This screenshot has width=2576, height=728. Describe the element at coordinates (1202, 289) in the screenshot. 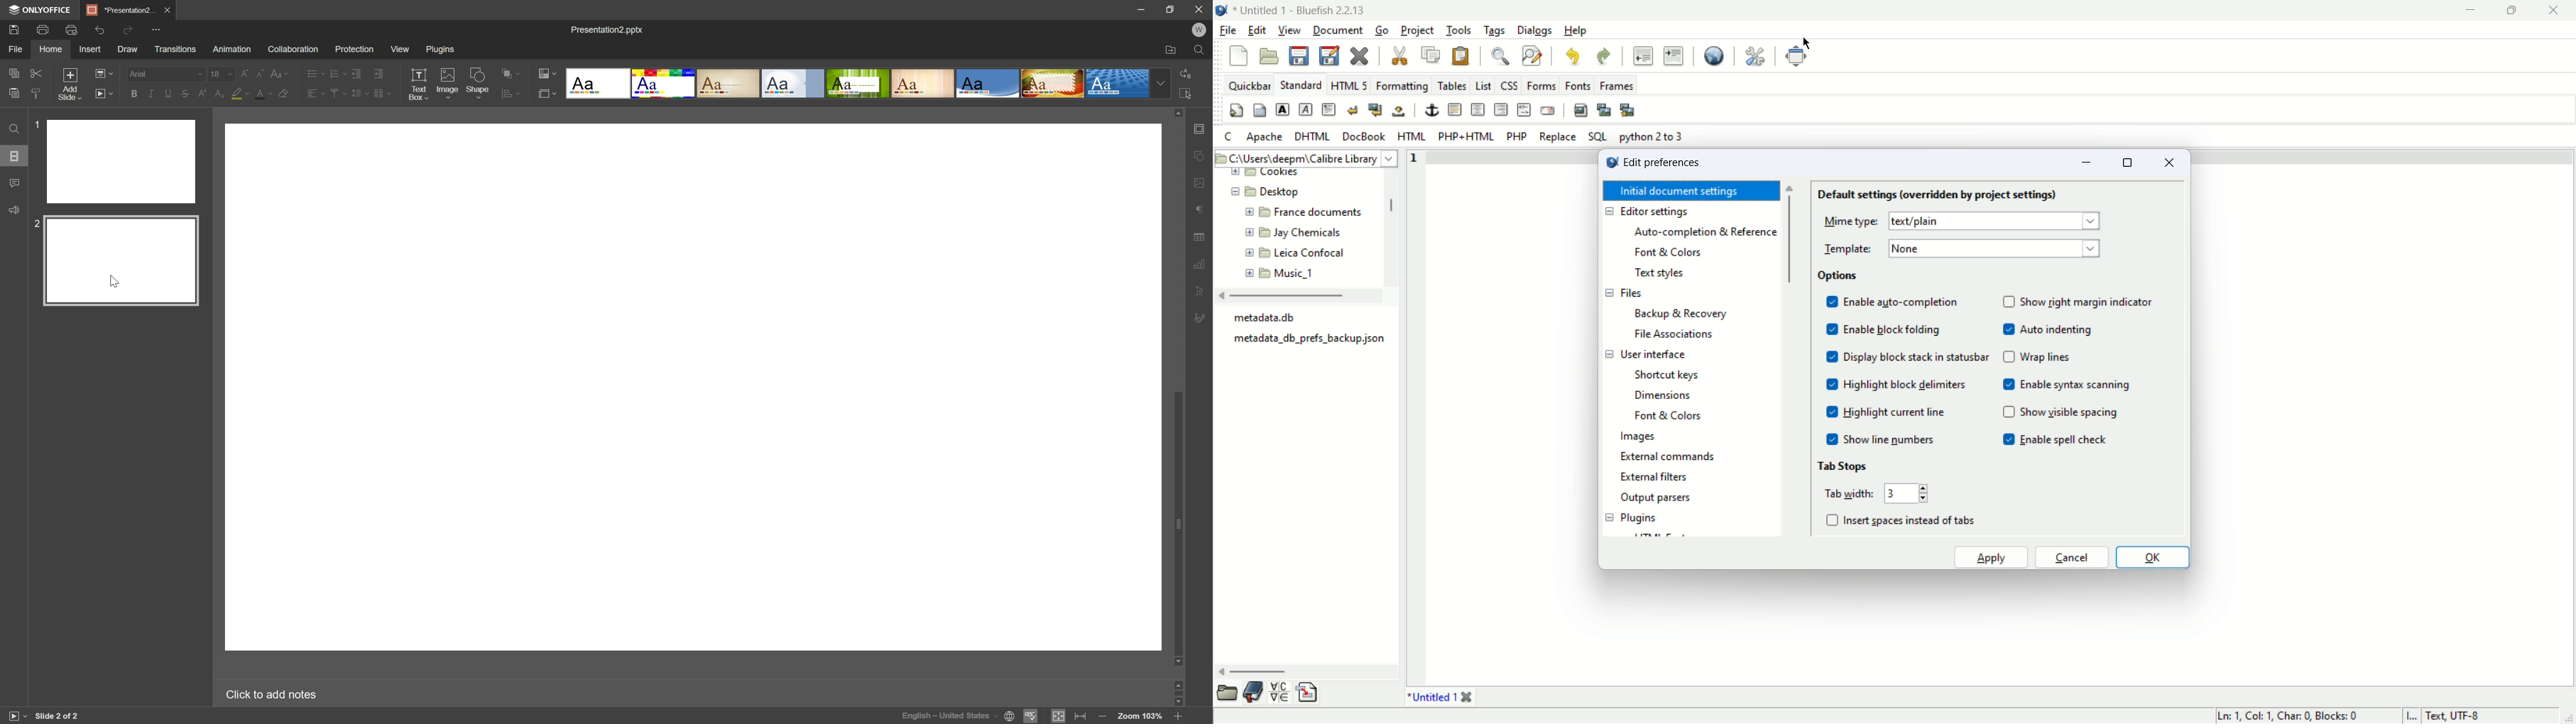

I see `Text Art settings` at that location.